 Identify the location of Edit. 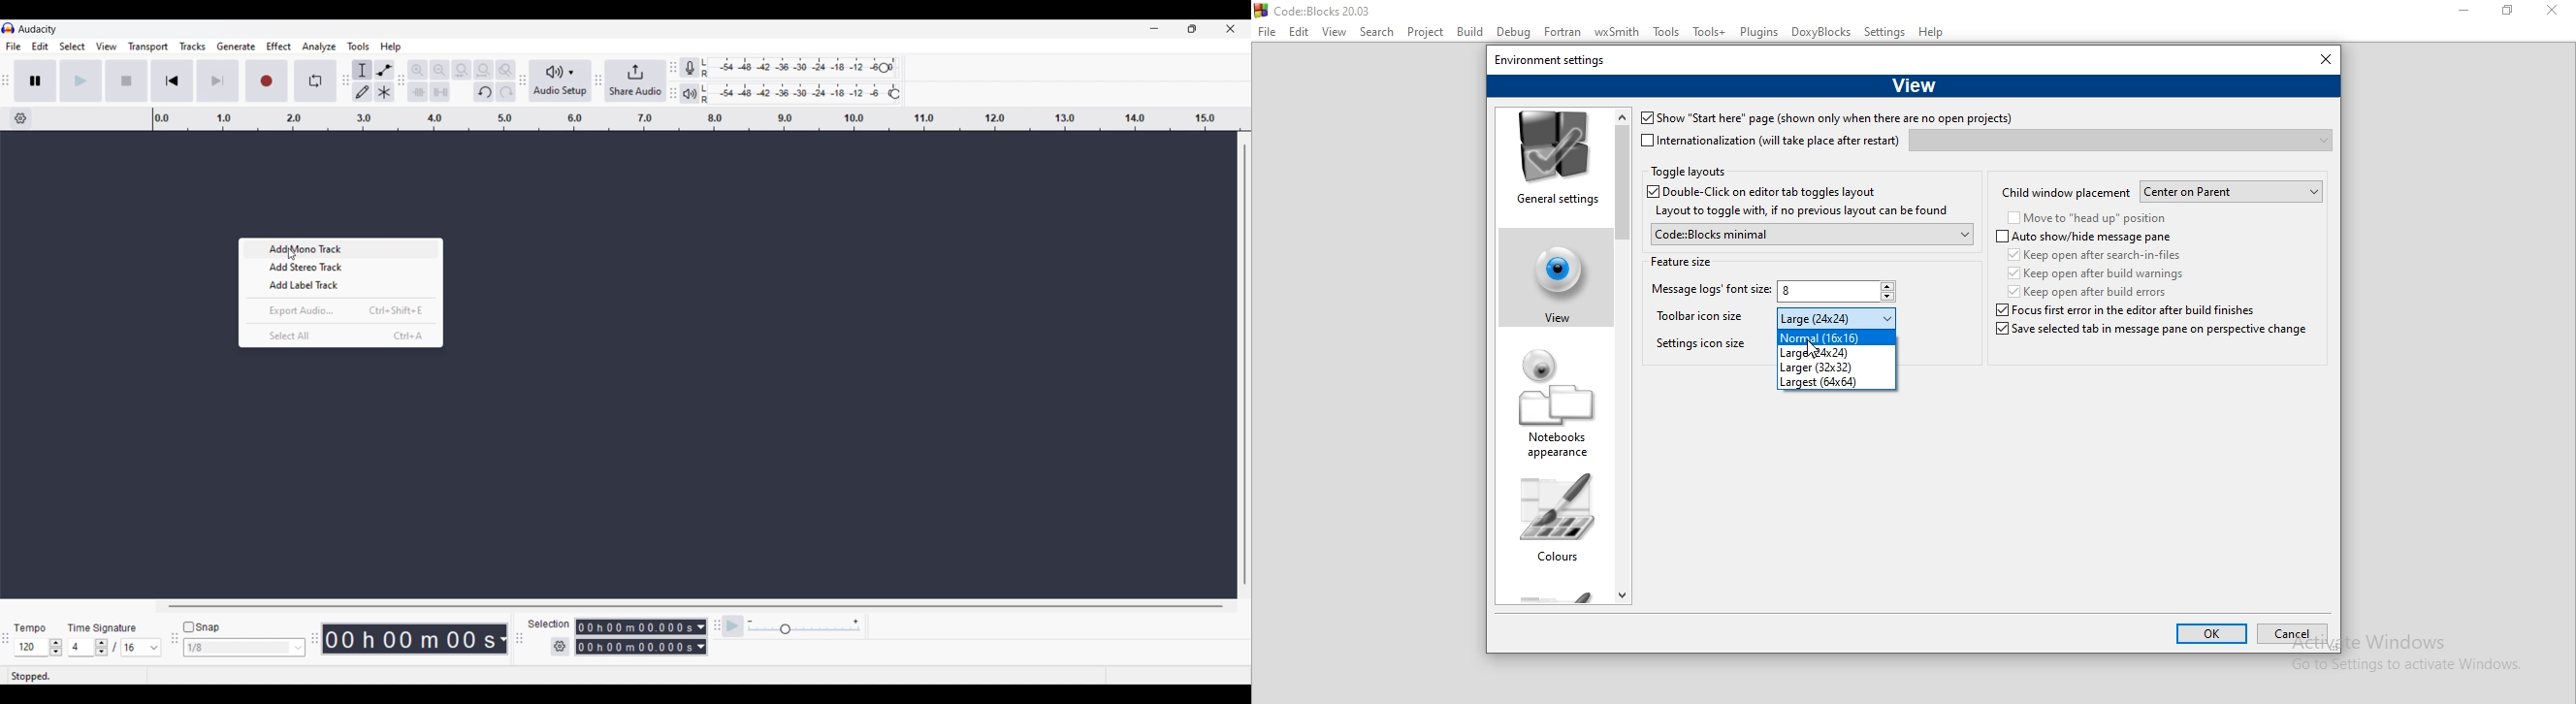
(1299, 32).